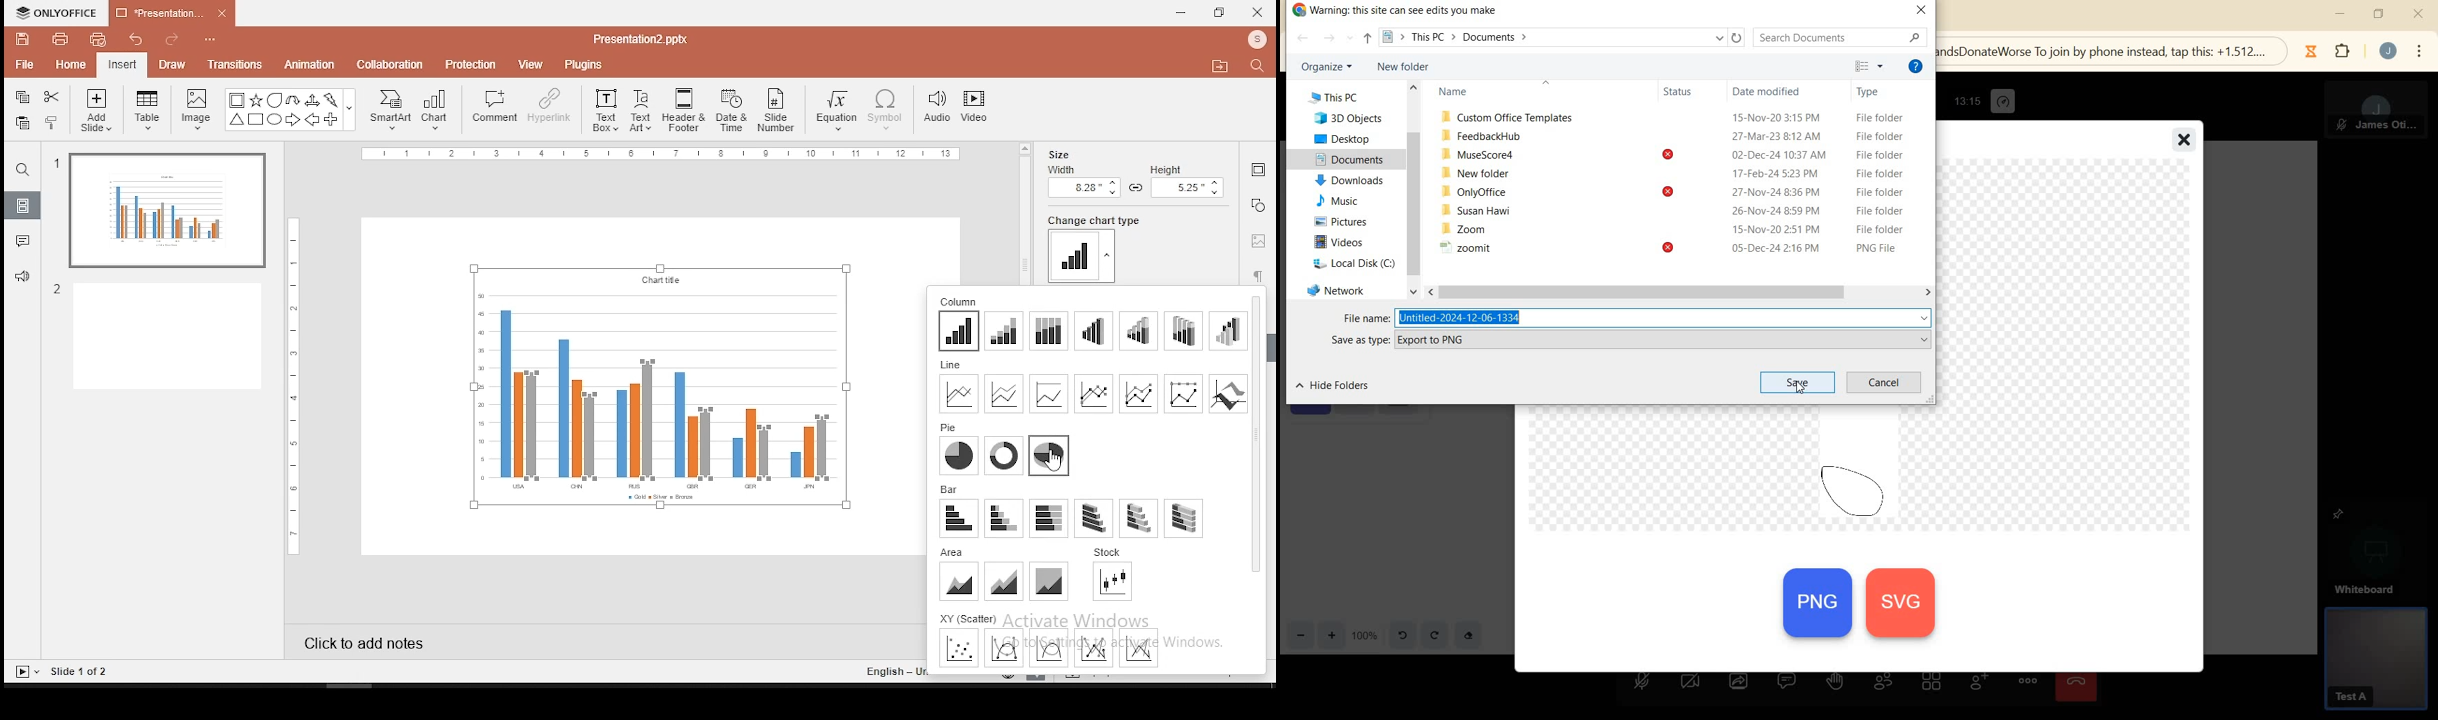 The image size is (2464, 728). What do you see at coordinates (950, 489) in the screenshot?
I see `bar` at bounding box center [950, 489].